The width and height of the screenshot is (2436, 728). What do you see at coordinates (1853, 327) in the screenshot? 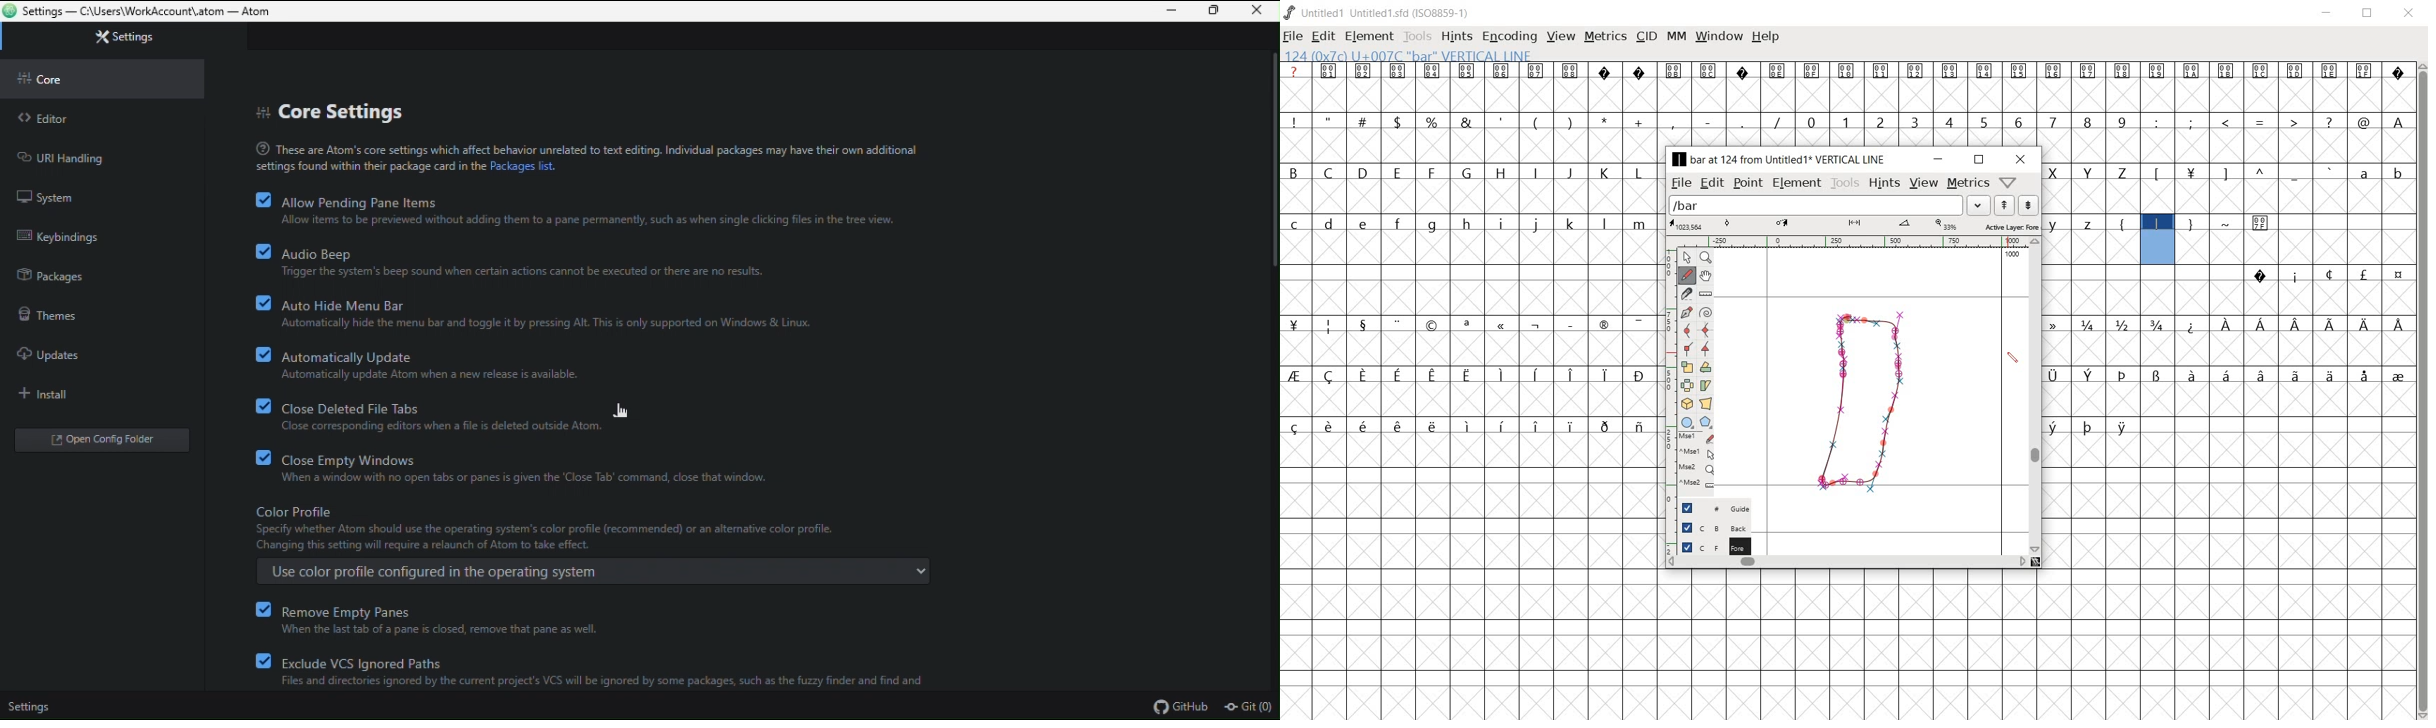
I see `pen tool/CURSOR POSITION` at bounding box center [1853, 327].